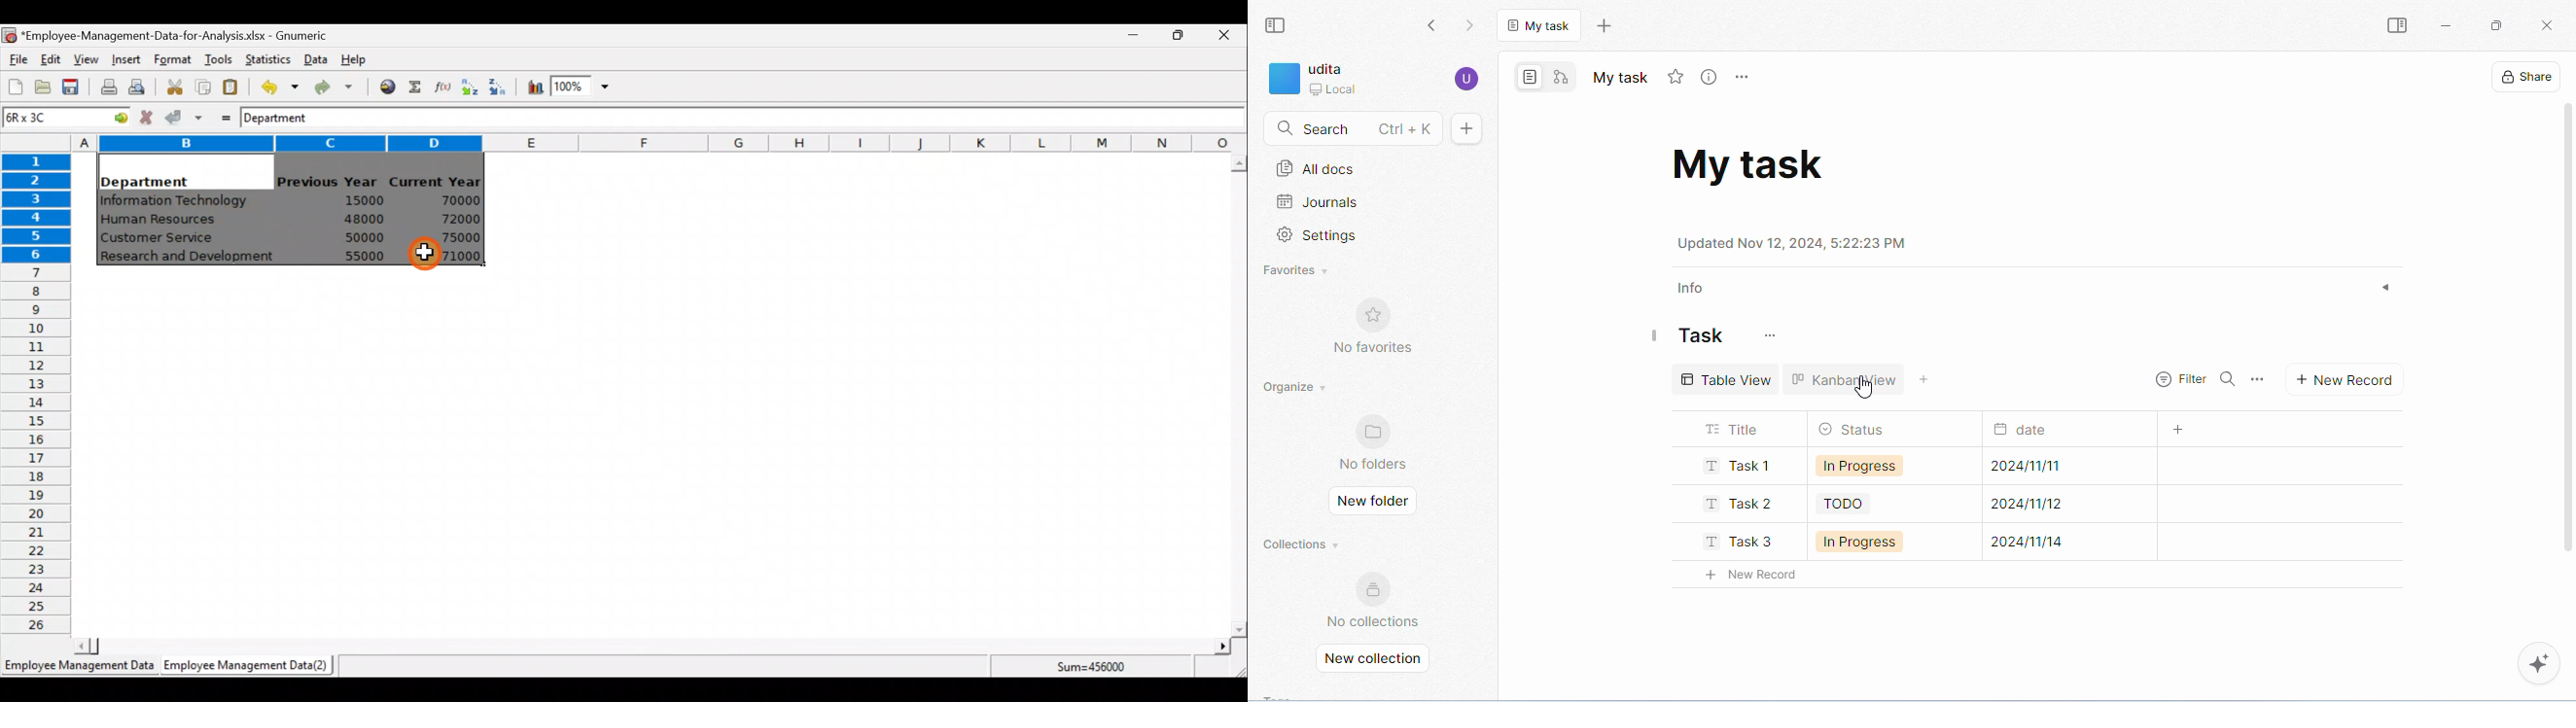 This screenshot has width=2576, height=728. What do you see at coordinates (1373, 598) in the screenshot?
I see `no collections` at bounding box center [1373, 598].